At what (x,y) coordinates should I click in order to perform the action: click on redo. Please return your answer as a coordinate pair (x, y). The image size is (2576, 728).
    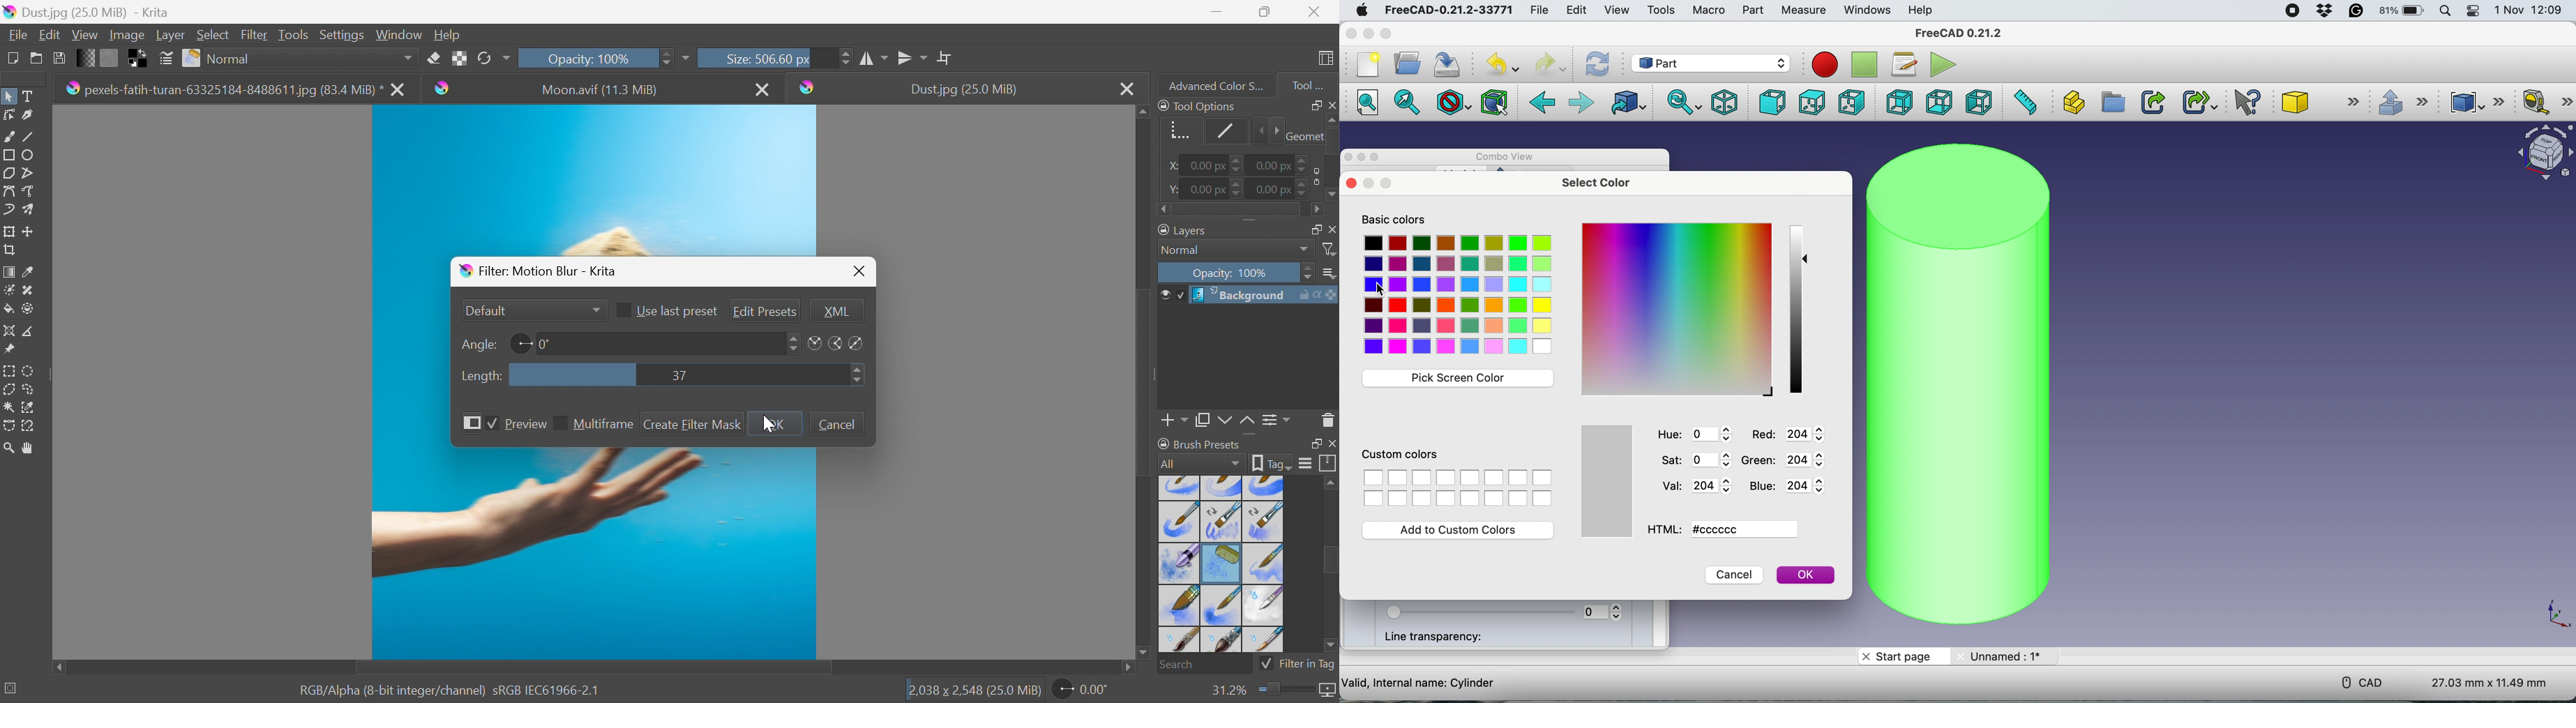
    Looking at the image, I should click on (1554, 64).